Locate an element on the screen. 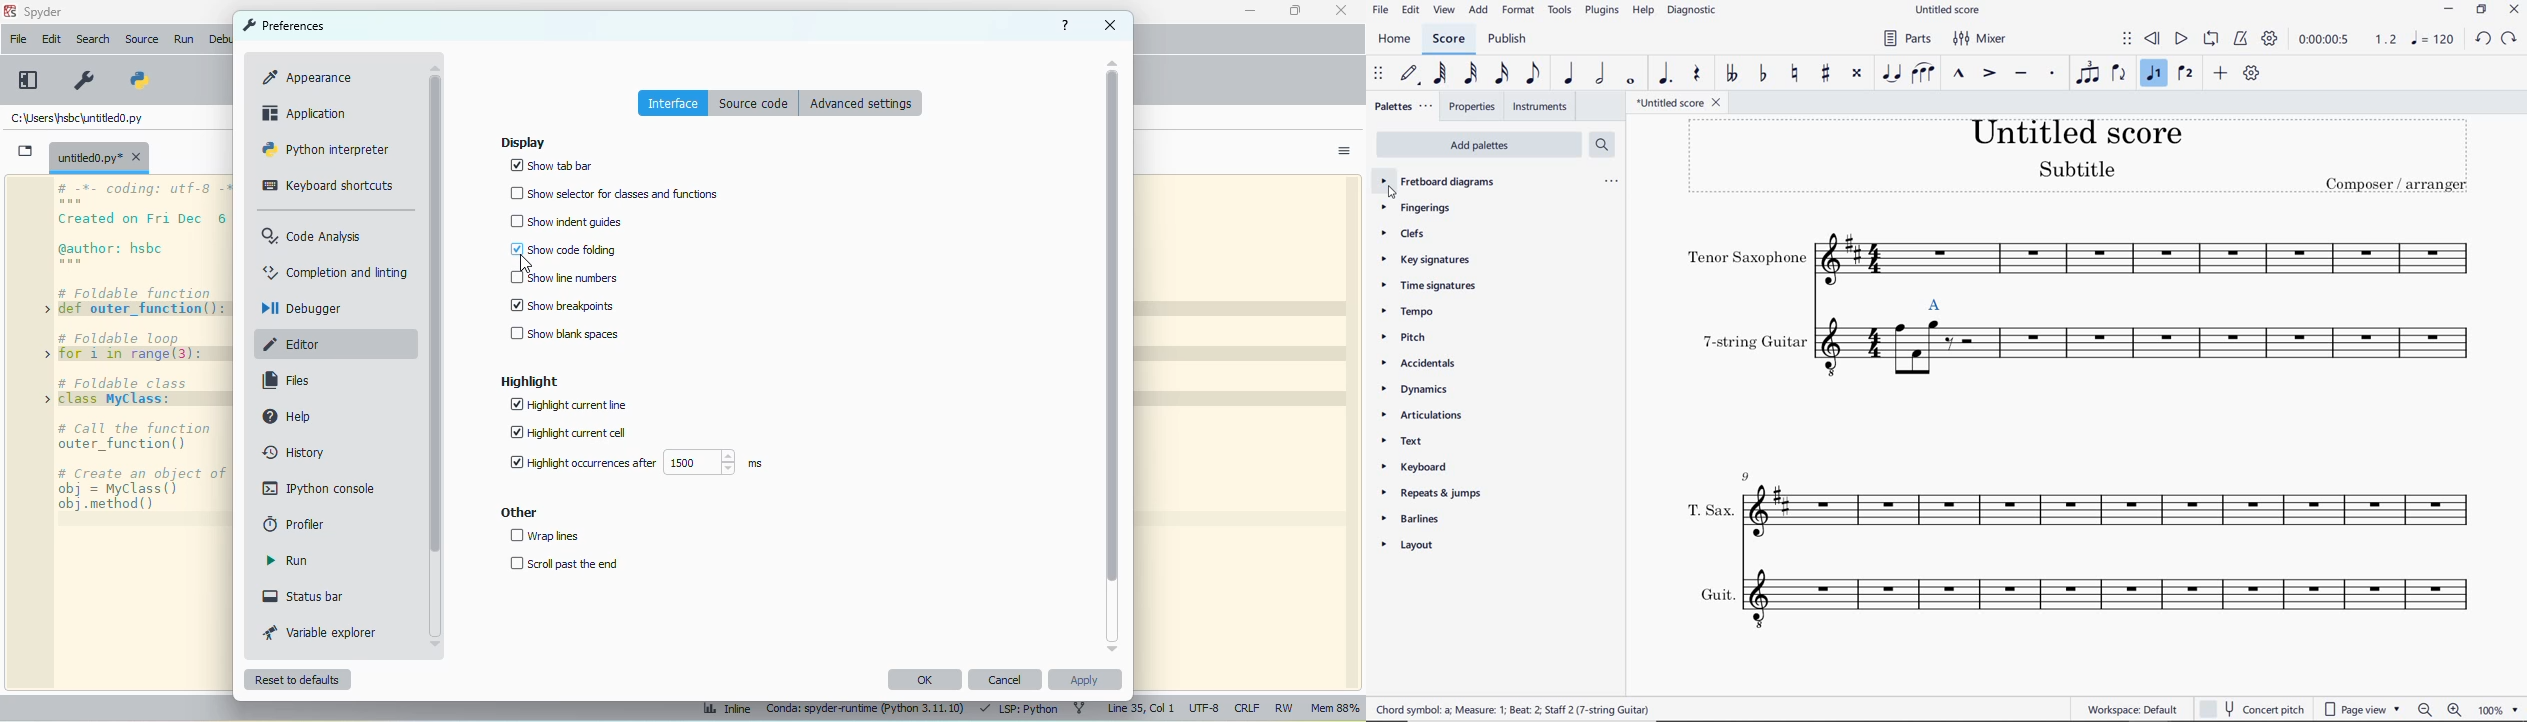 The height and width of the screenshot is (728, 2548). MARCATO is located at coordinates (1958, 74).